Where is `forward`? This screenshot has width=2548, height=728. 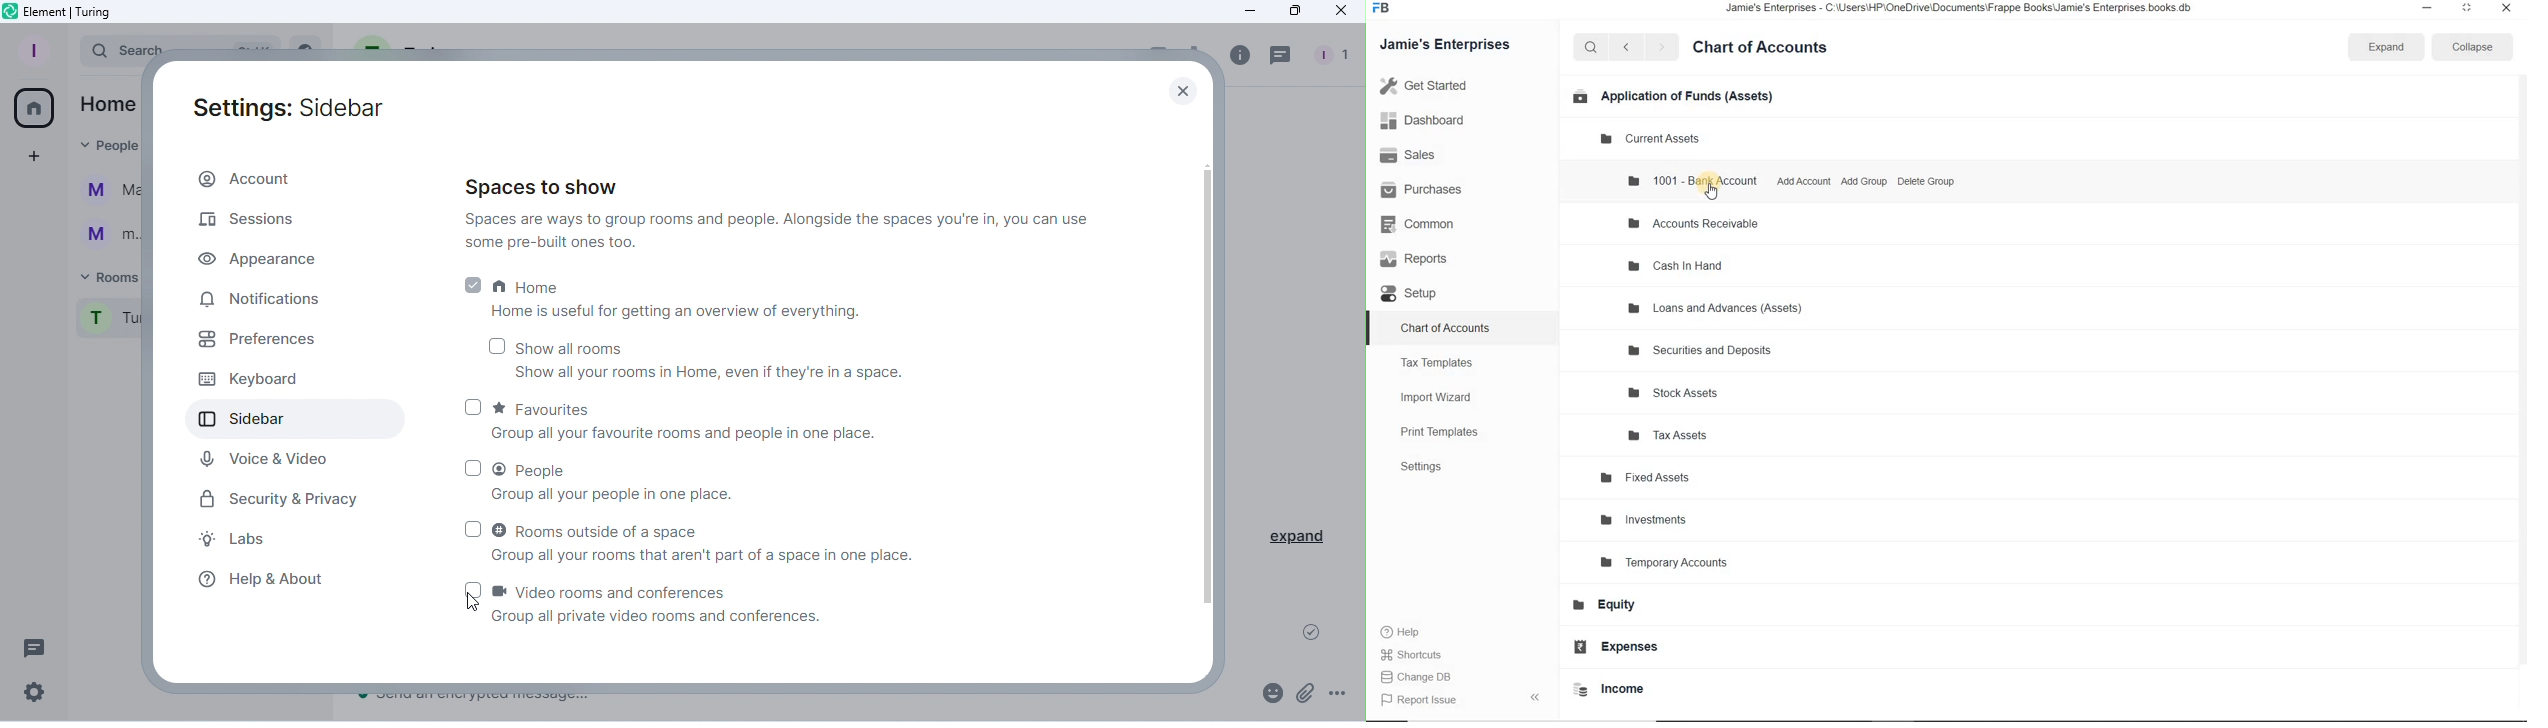
forward is located at coordinates (1663, 47).